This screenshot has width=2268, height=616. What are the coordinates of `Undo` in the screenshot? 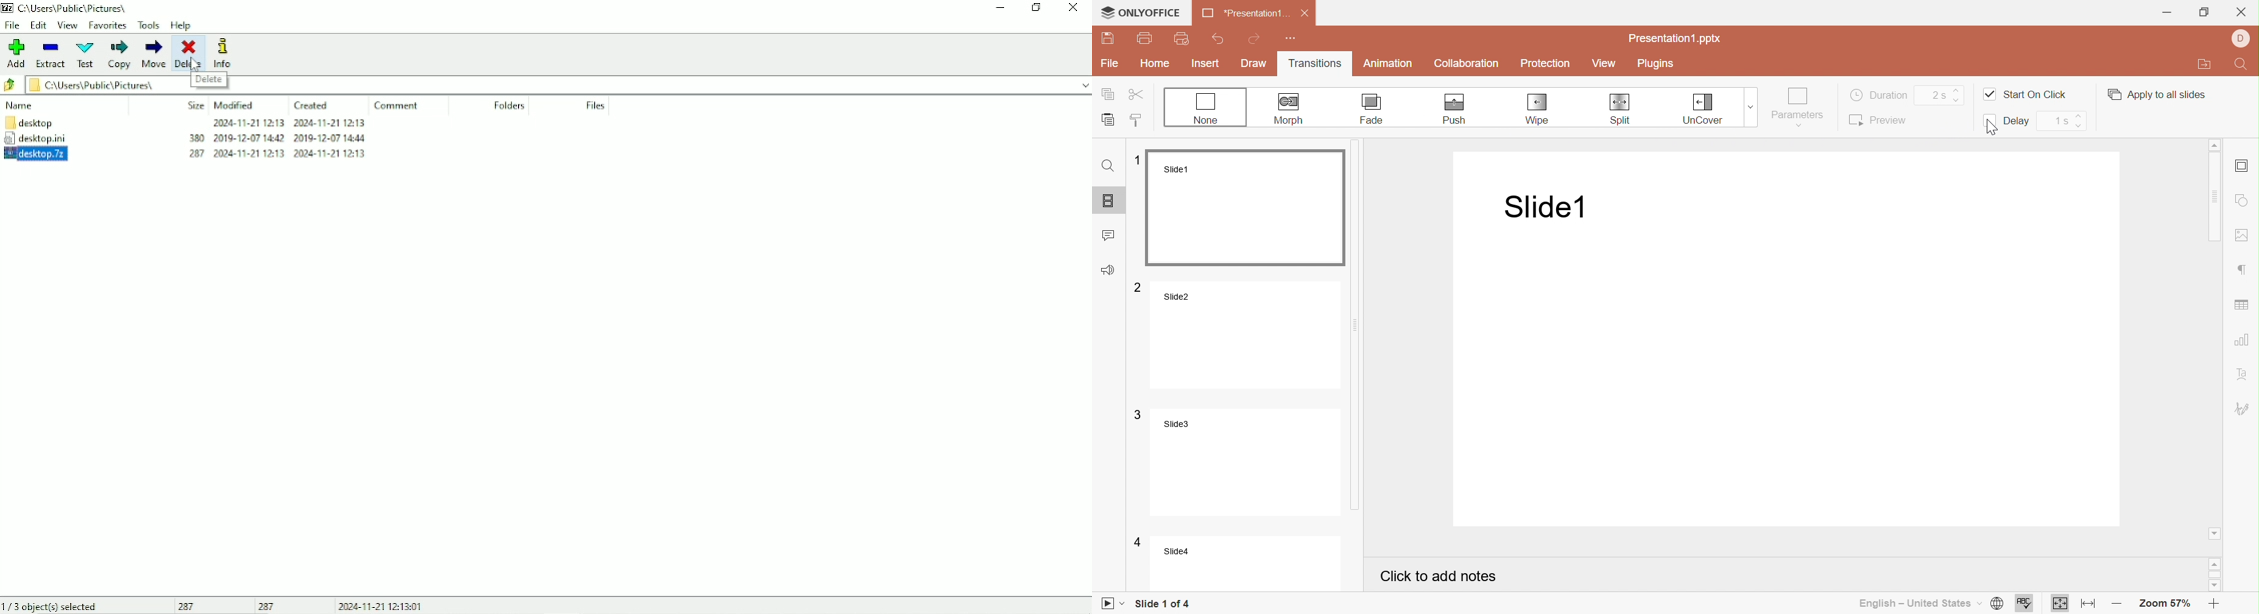 It's located at (1220, 37).